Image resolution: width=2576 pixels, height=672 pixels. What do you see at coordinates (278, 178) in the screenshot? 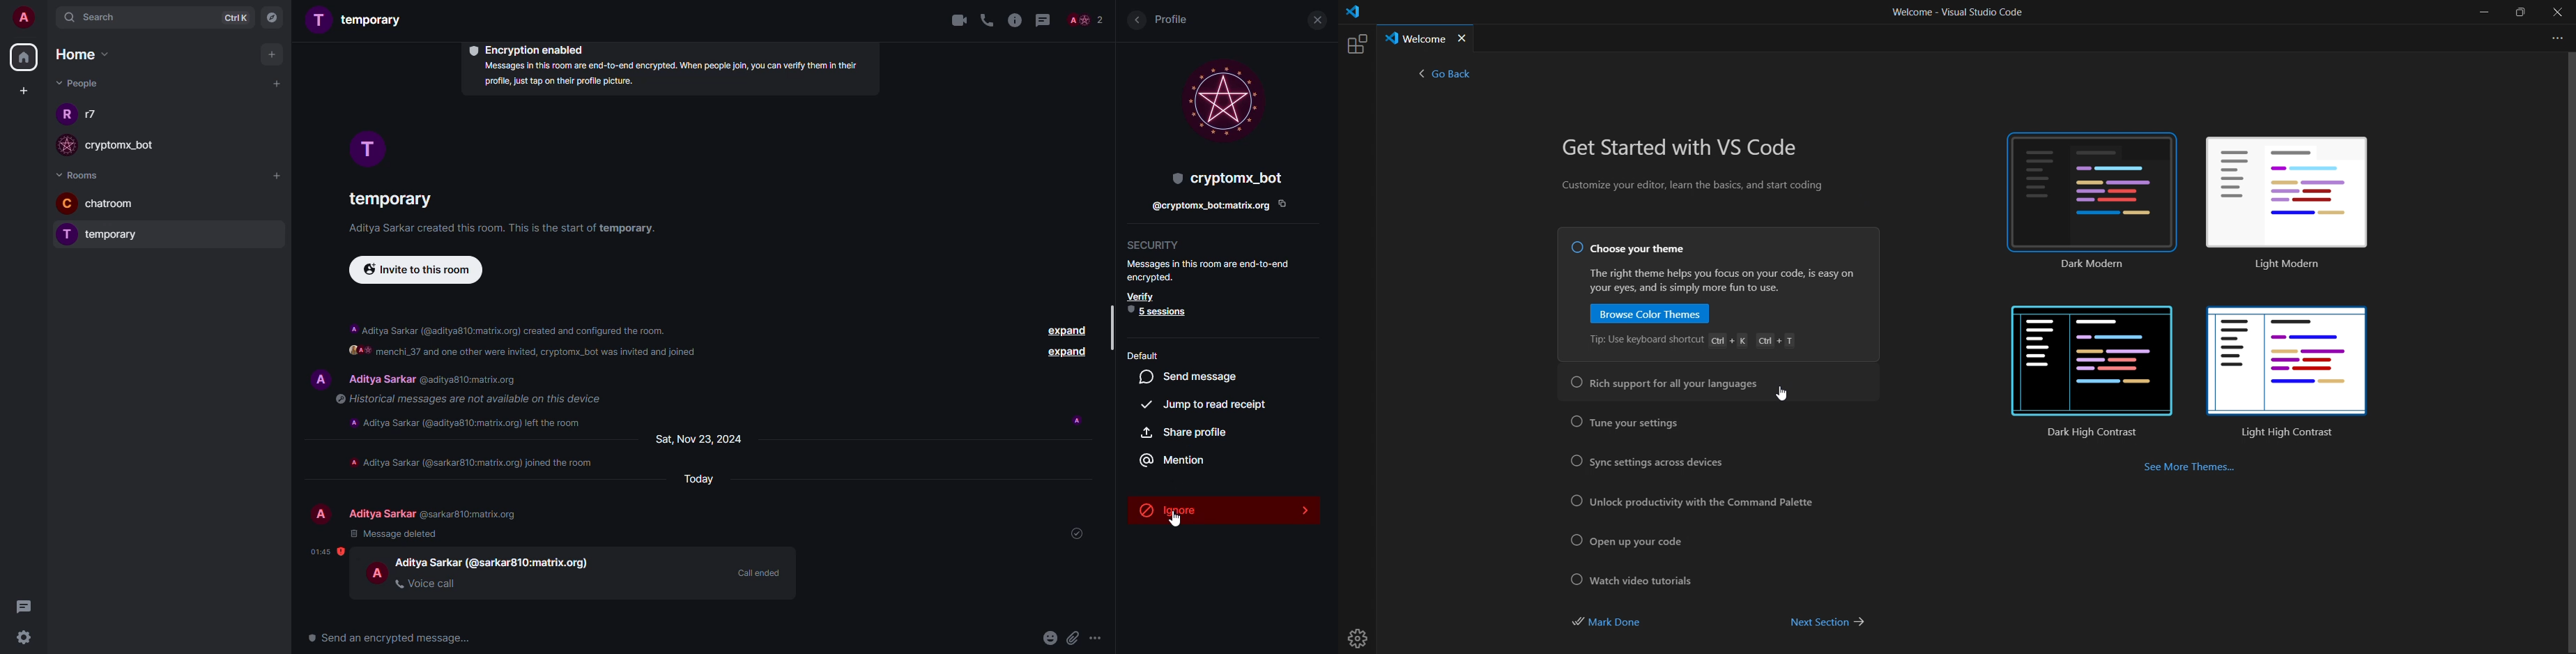
I see `add` at bounding box center [278, 178].